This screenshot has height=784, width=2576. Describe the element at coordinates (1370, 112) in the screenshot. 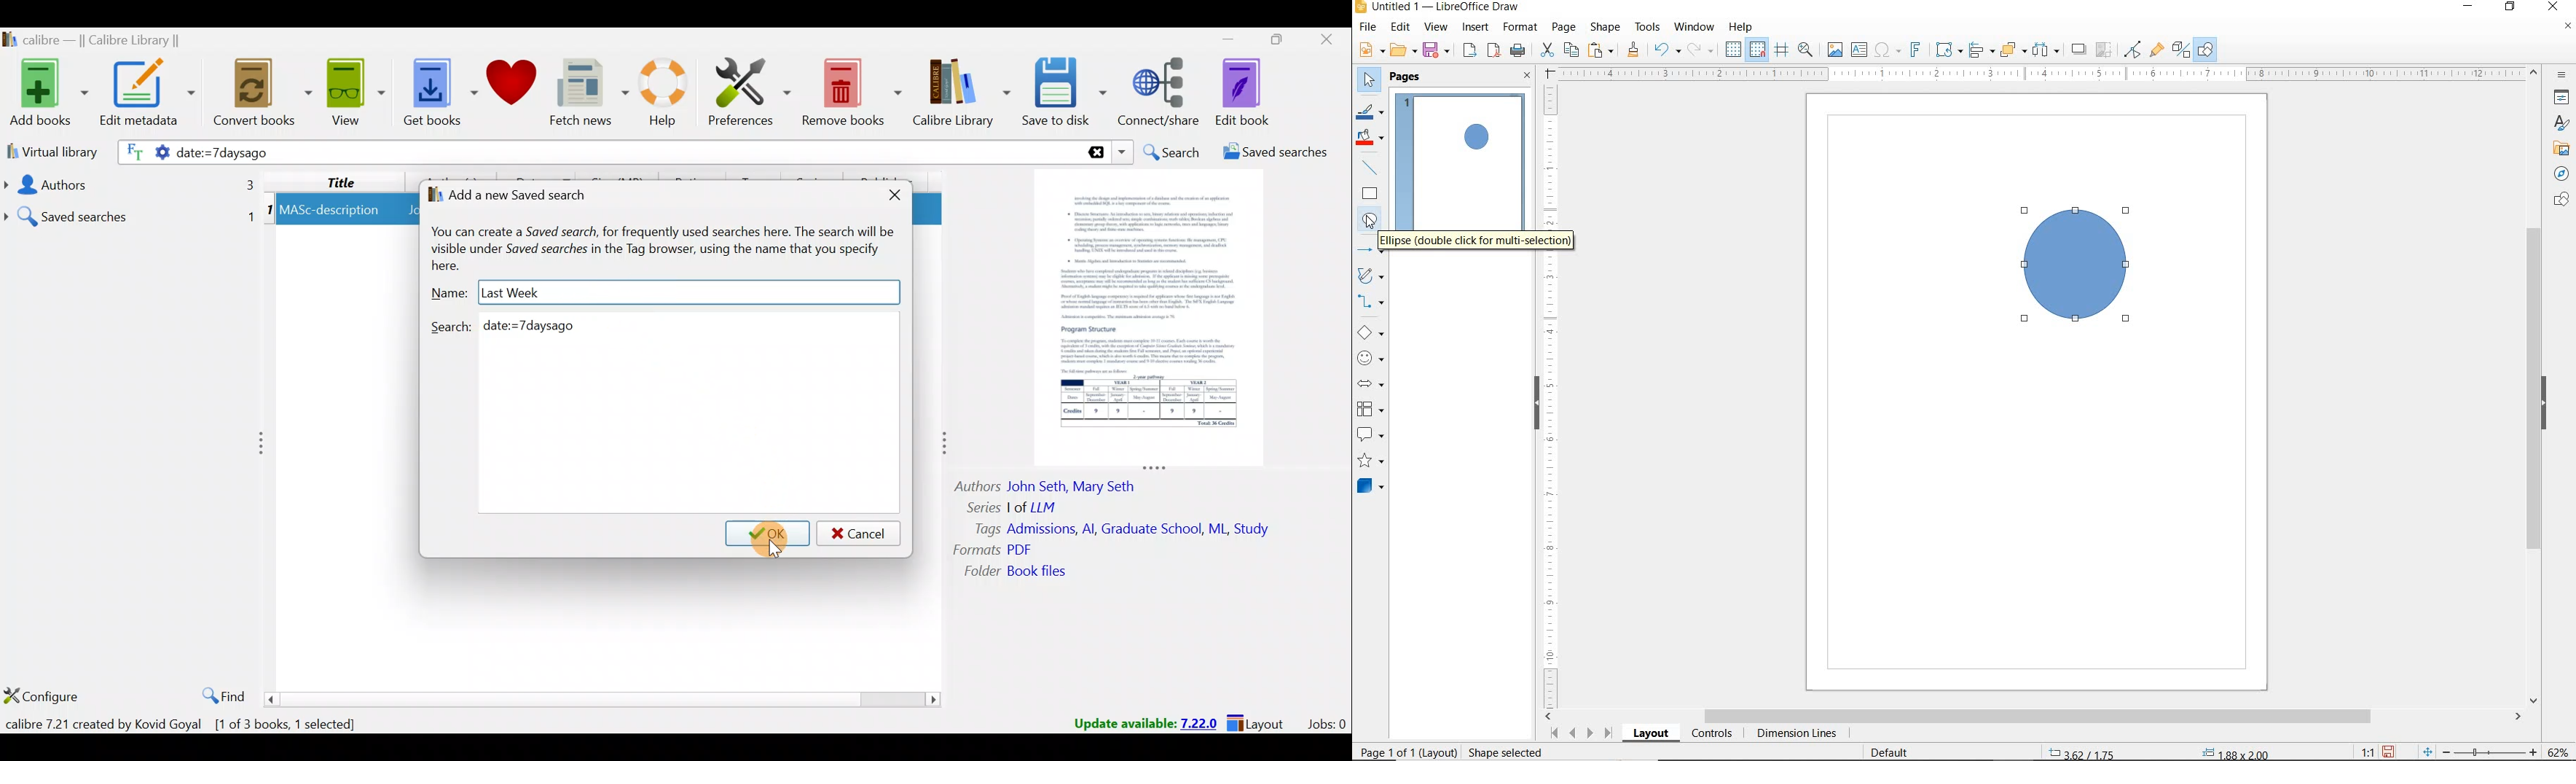

I see `LINE COLOR` at that location.